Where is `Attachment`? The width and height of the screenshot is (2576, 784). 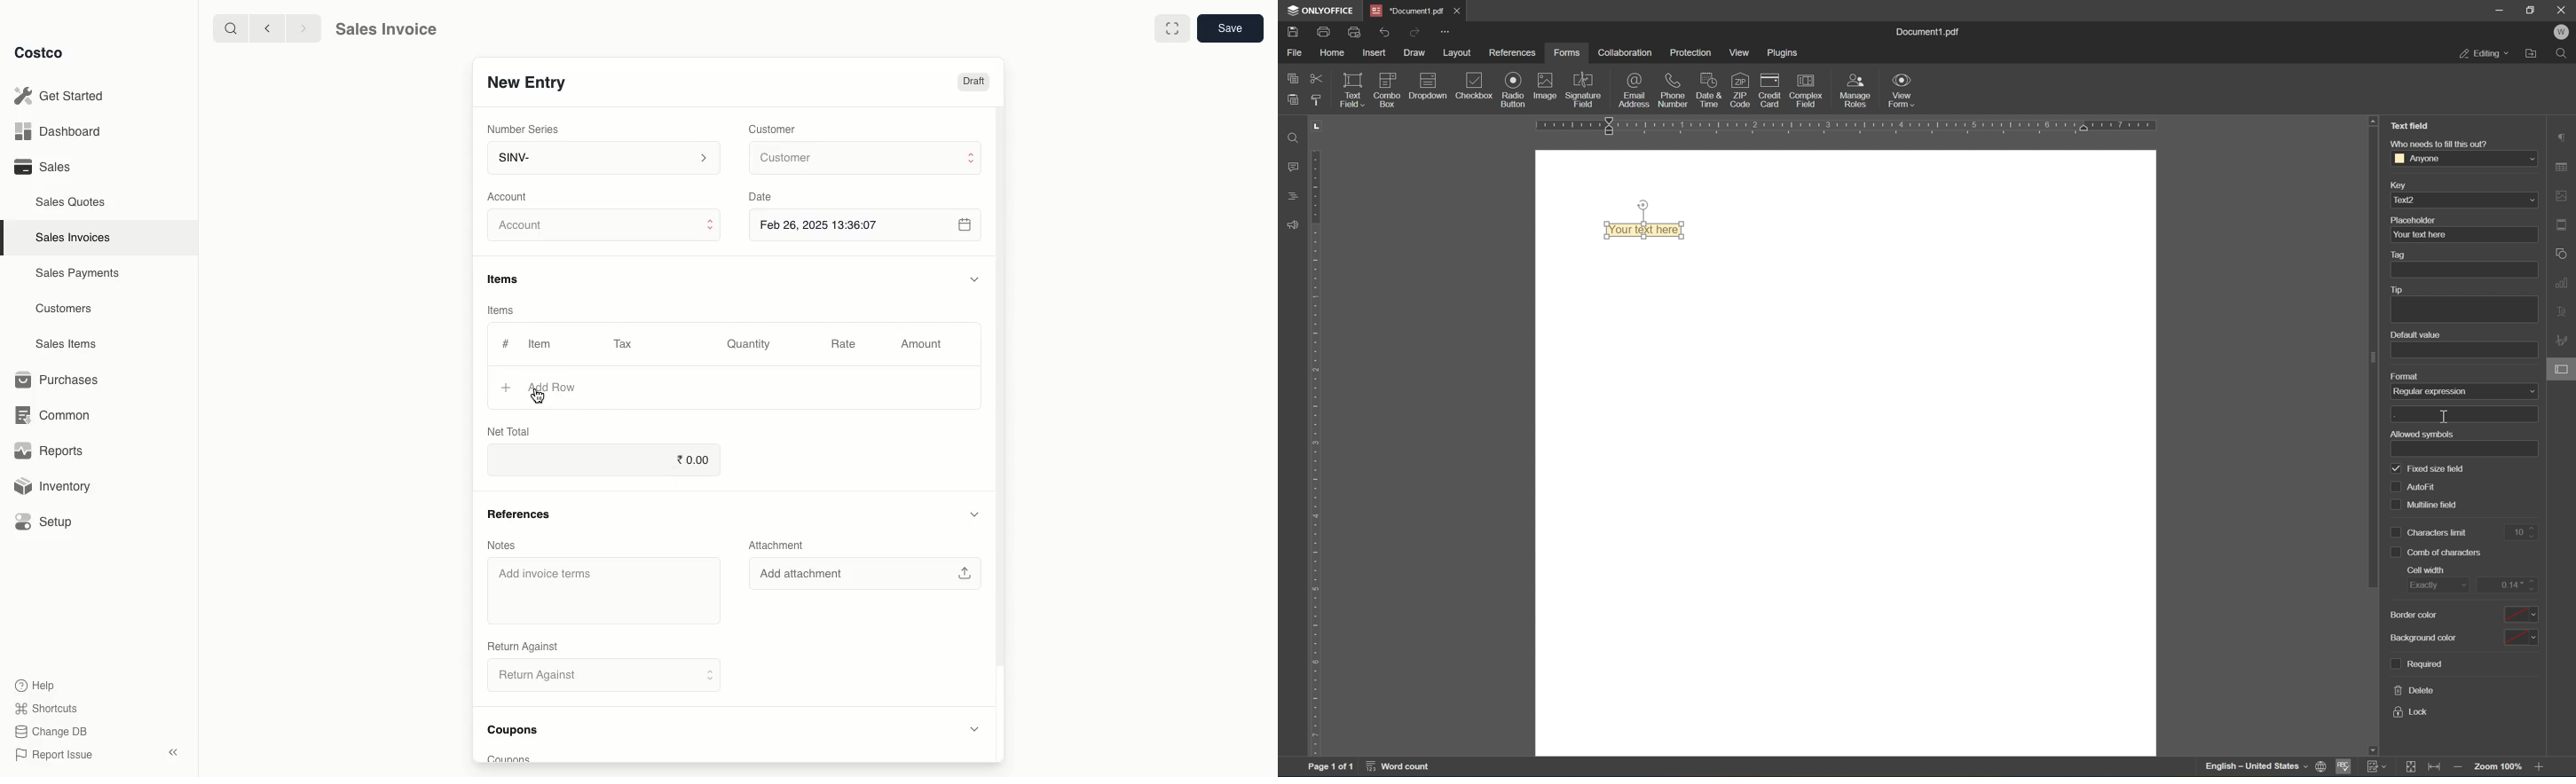
Attachment is located at coordinates (776, 544).